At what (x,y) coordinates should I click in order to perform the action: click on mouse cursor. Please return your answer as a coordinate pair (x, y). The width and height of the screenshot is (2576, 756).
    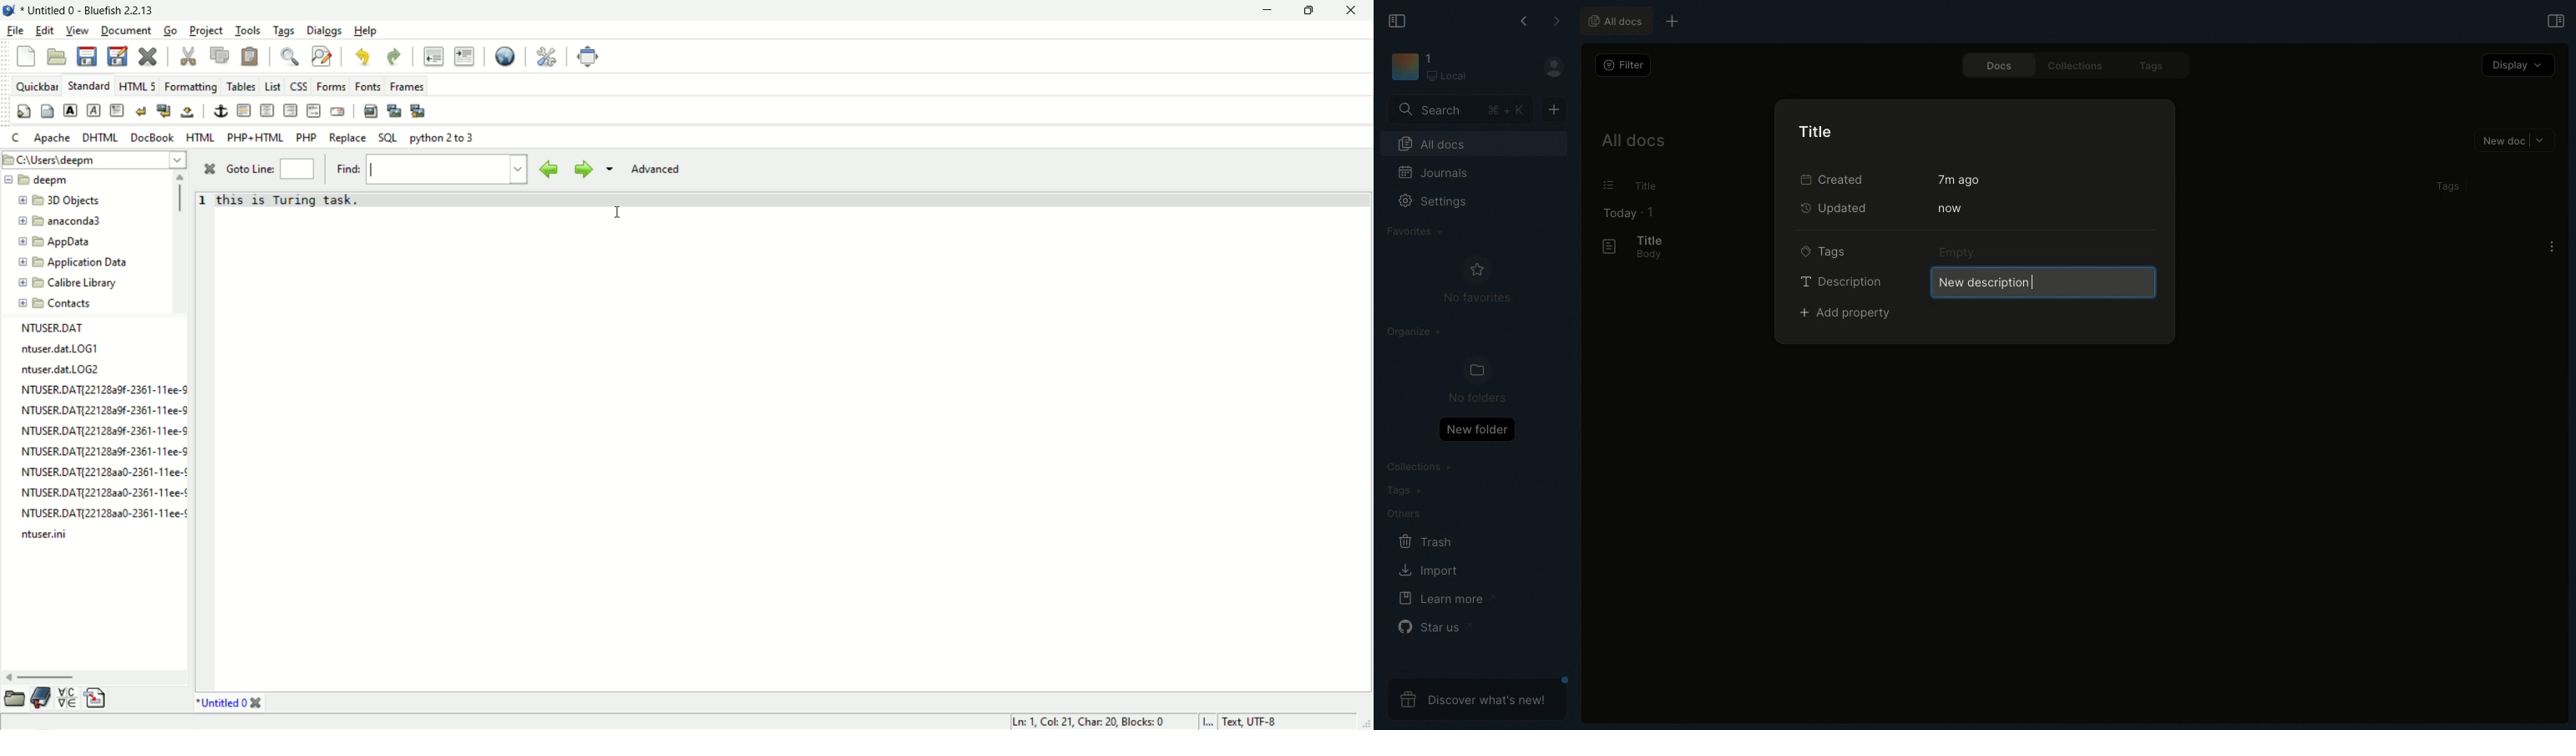
    Looking at the image, I should click on (620, 214).